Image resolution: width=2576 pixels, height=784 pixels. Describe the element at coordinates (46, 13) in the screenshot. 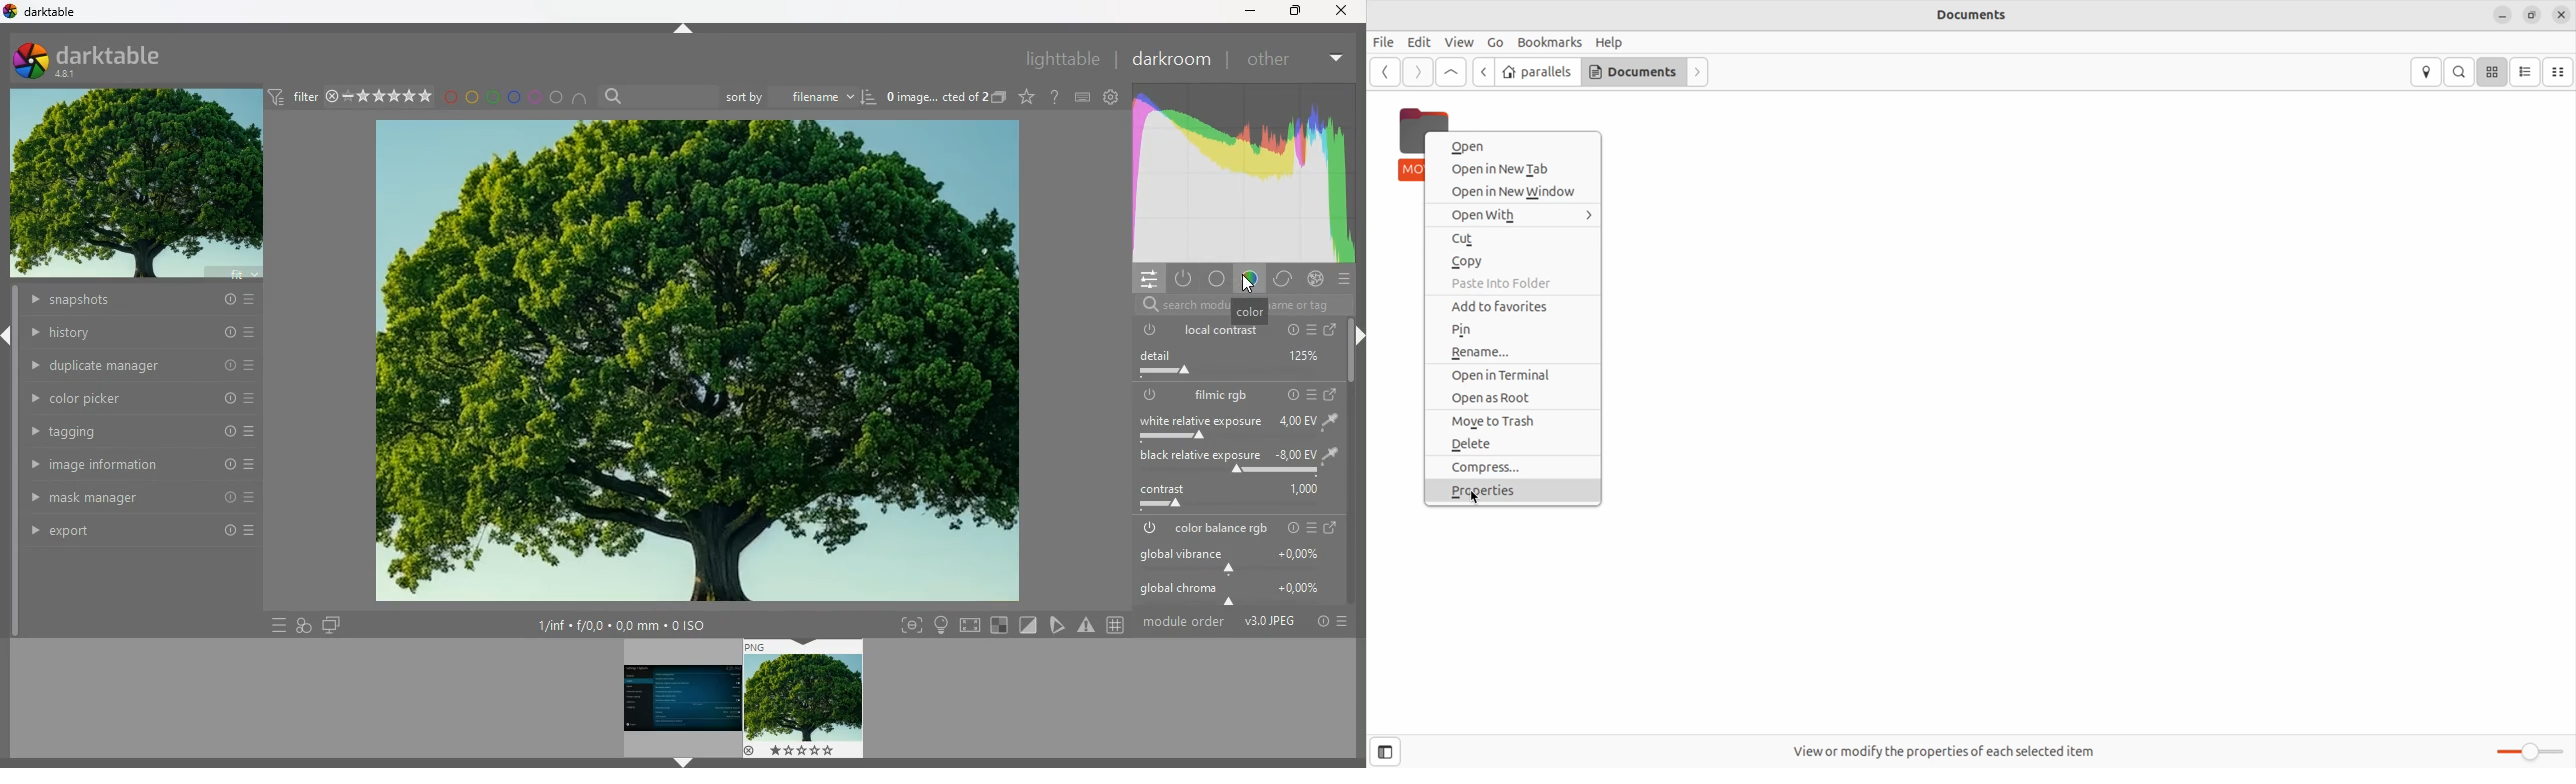

I see `darktable` at that location.